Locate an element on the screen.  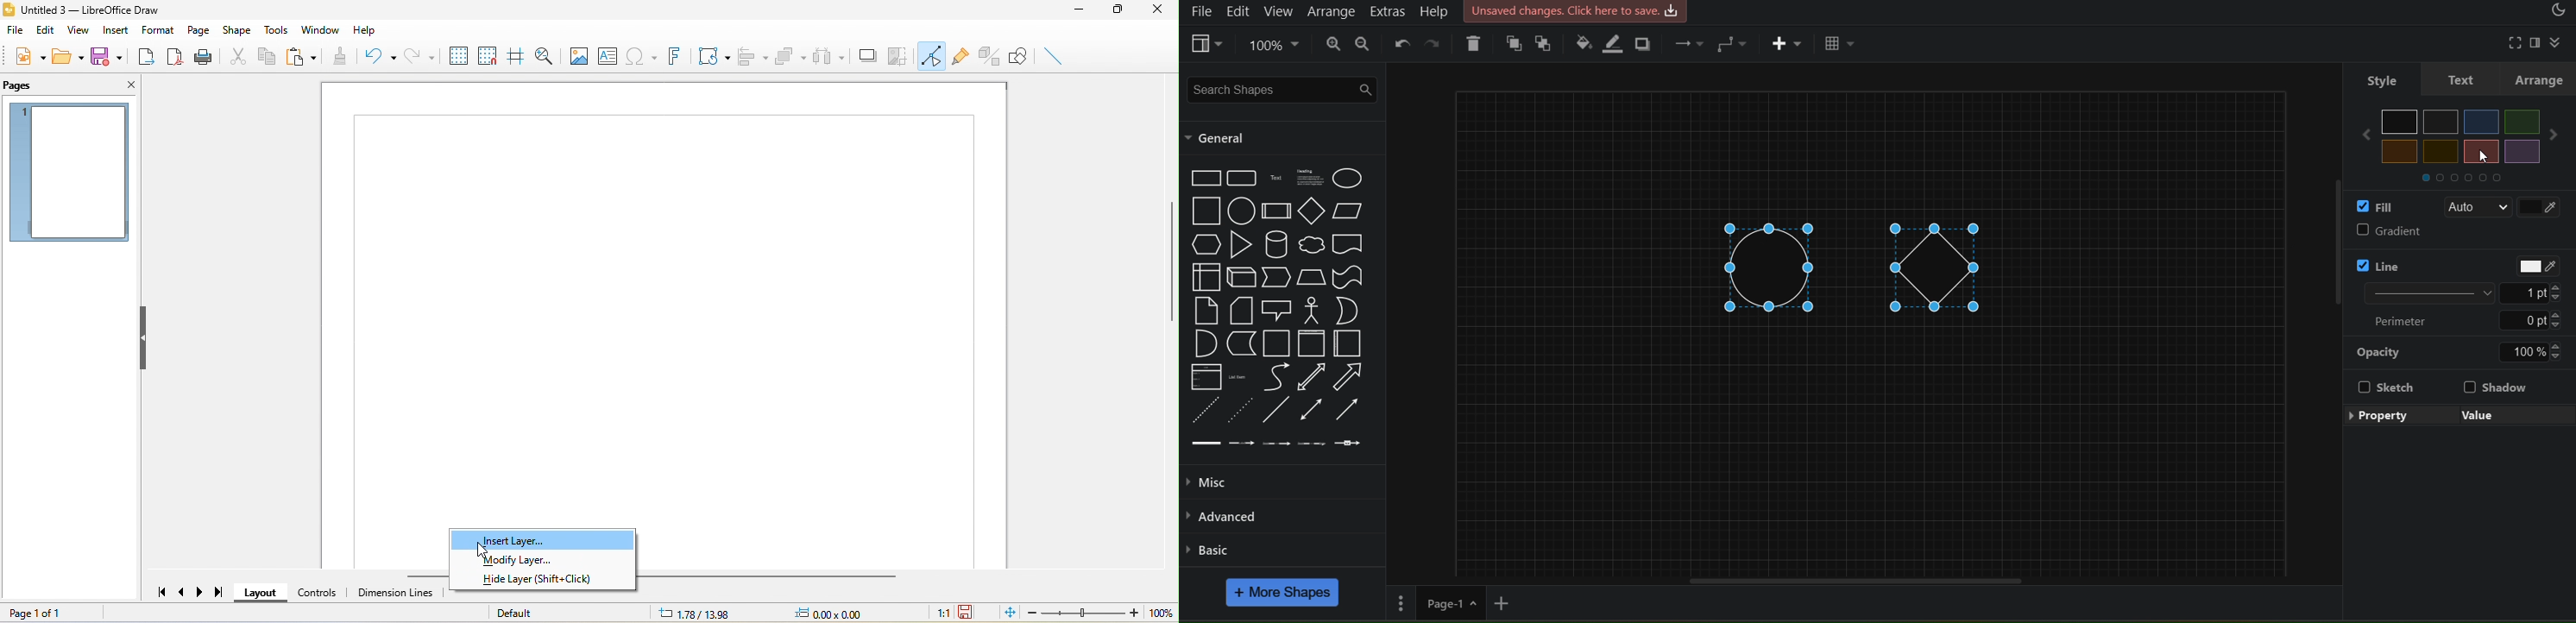
edit is located at coordinates (46, 32).